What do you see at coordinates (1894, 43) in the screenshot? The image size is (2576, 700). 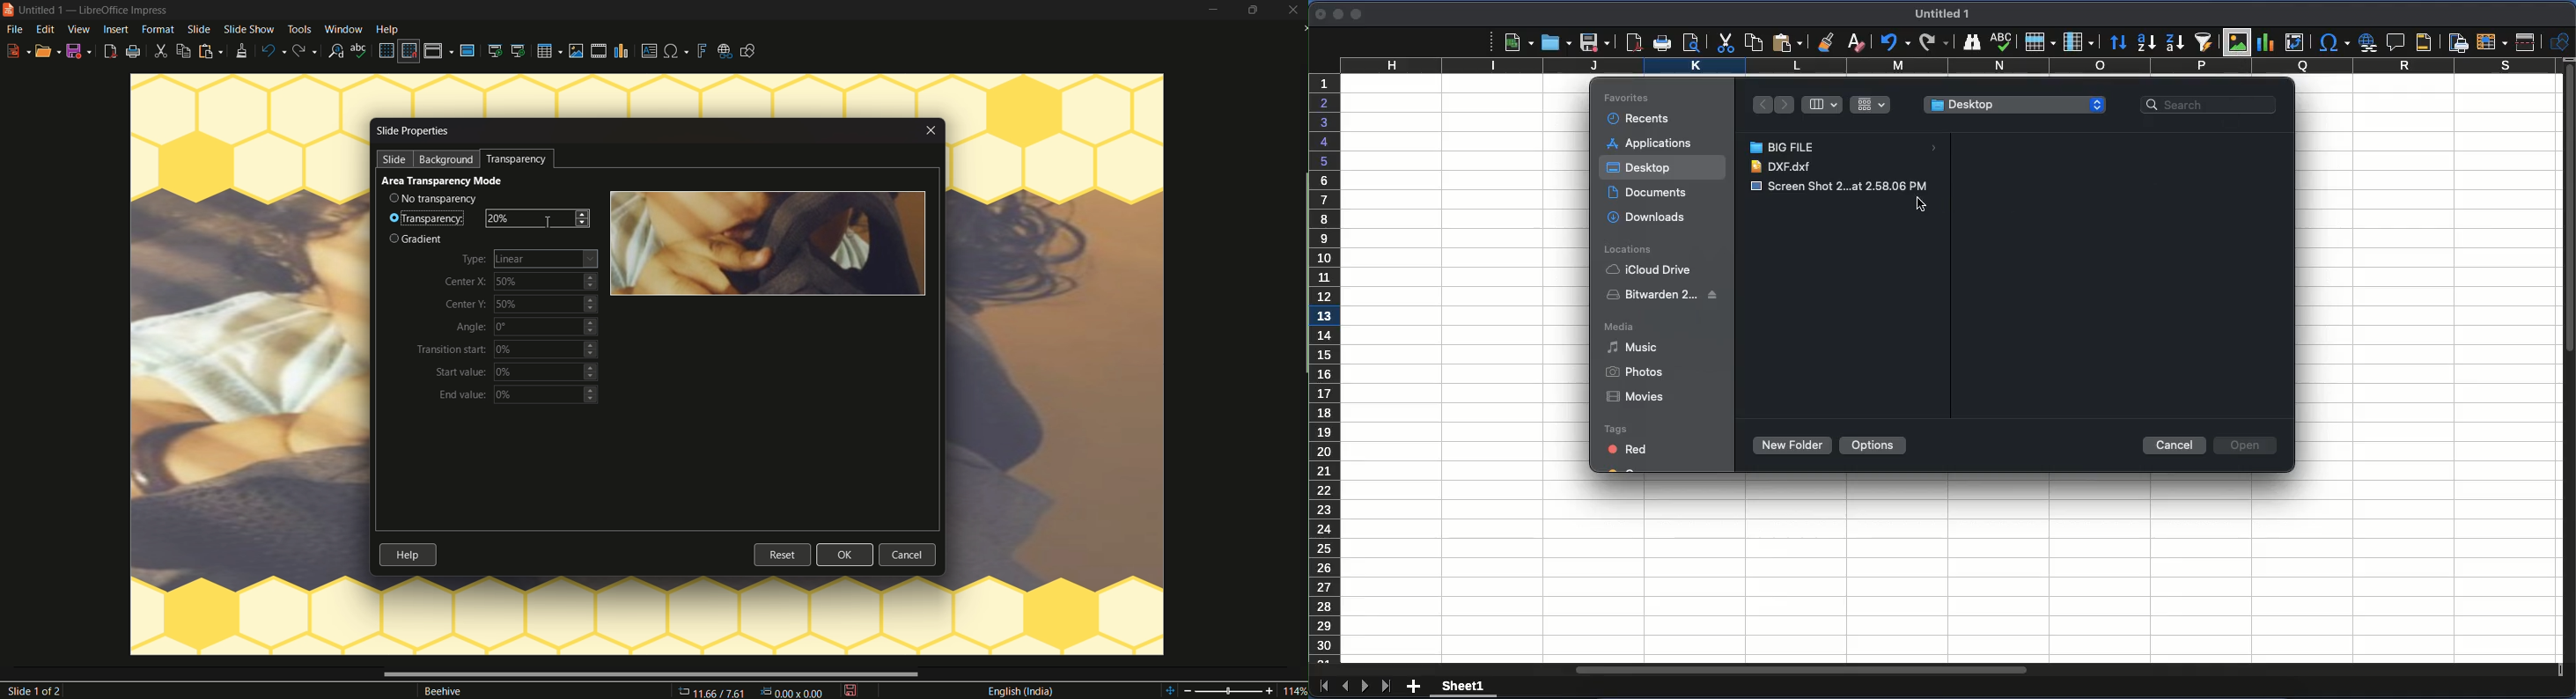 I see `undo` at bounding box center [1894, 43].